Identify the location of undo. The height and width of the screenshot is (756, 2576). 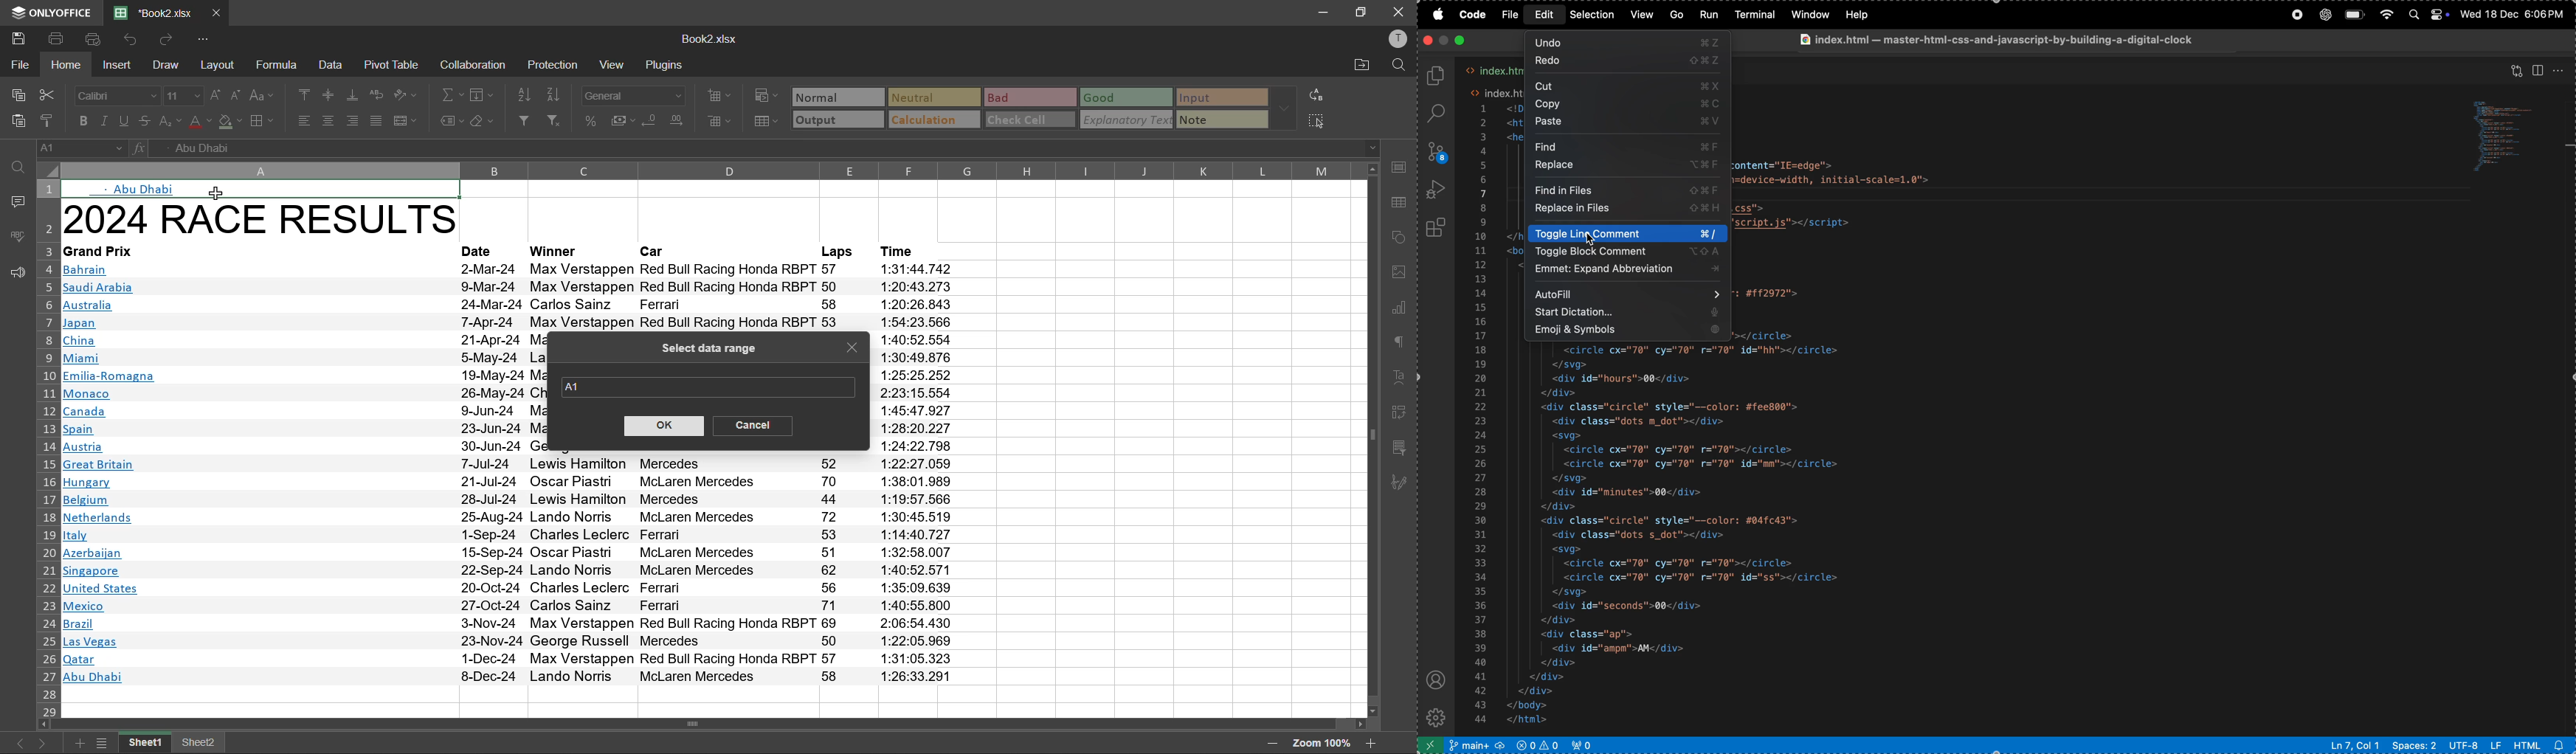
(131, 39).